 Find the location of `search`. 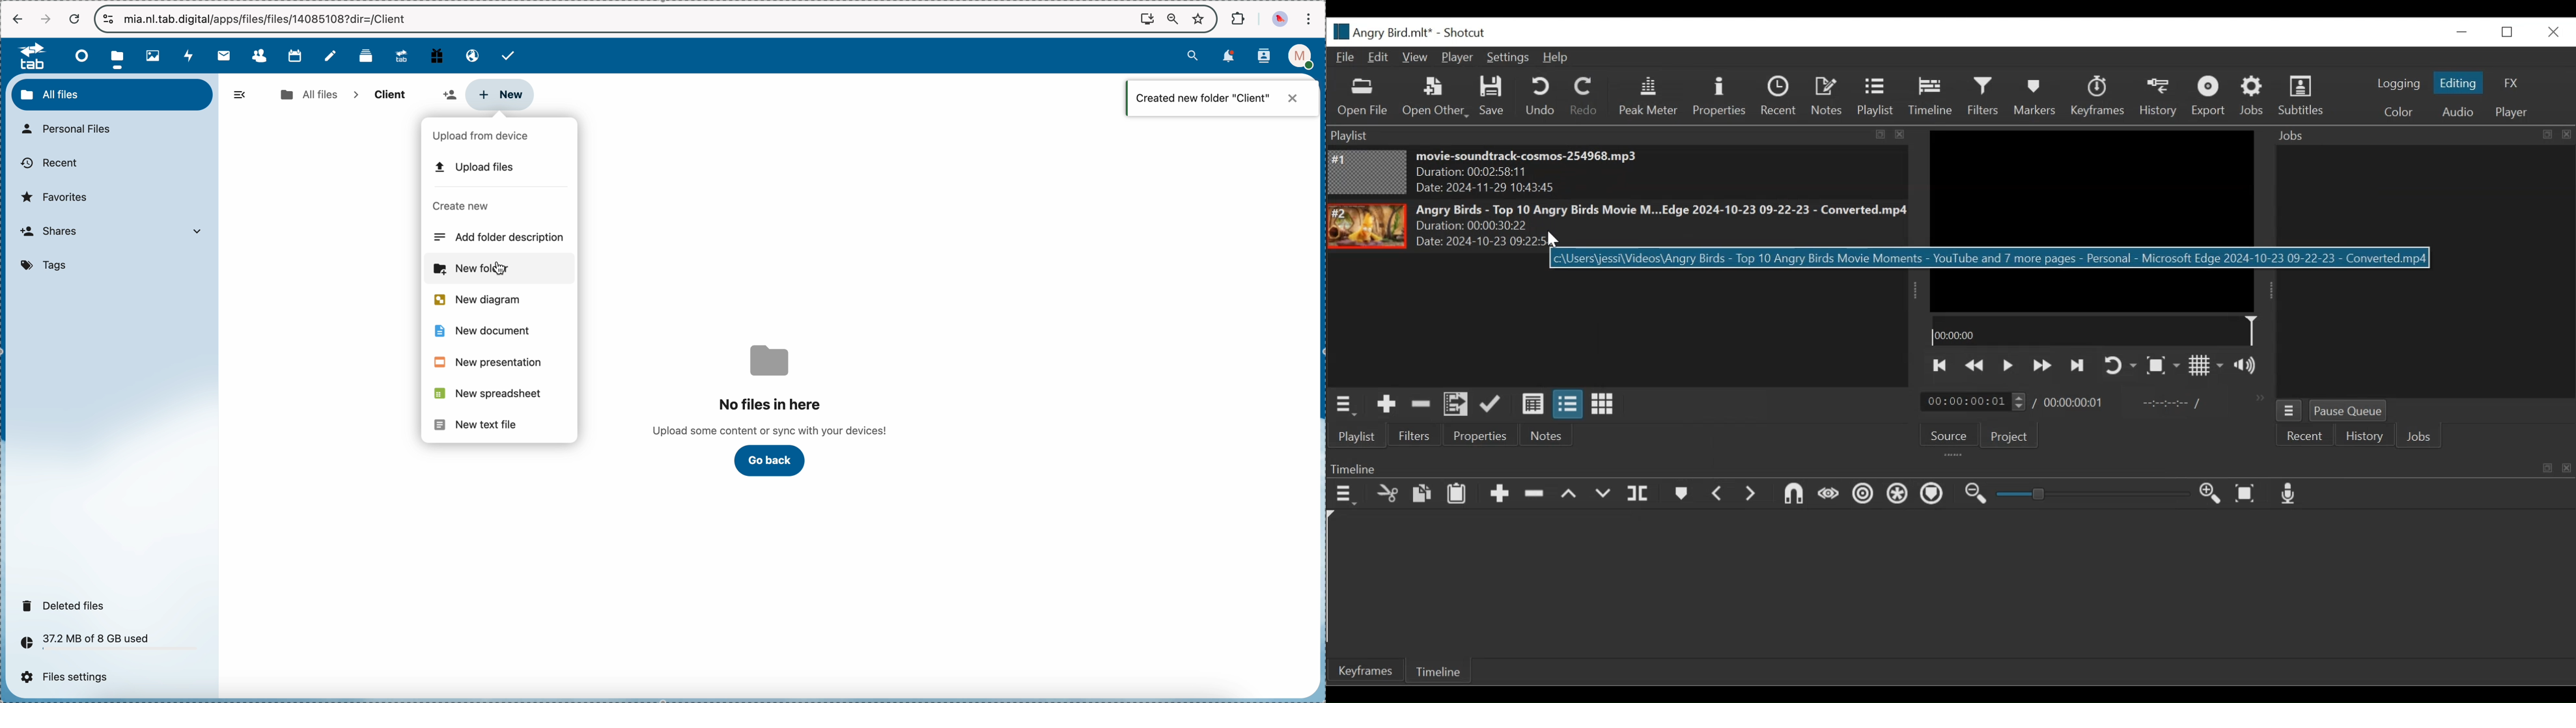

search is located at coordinates (1193, 55).